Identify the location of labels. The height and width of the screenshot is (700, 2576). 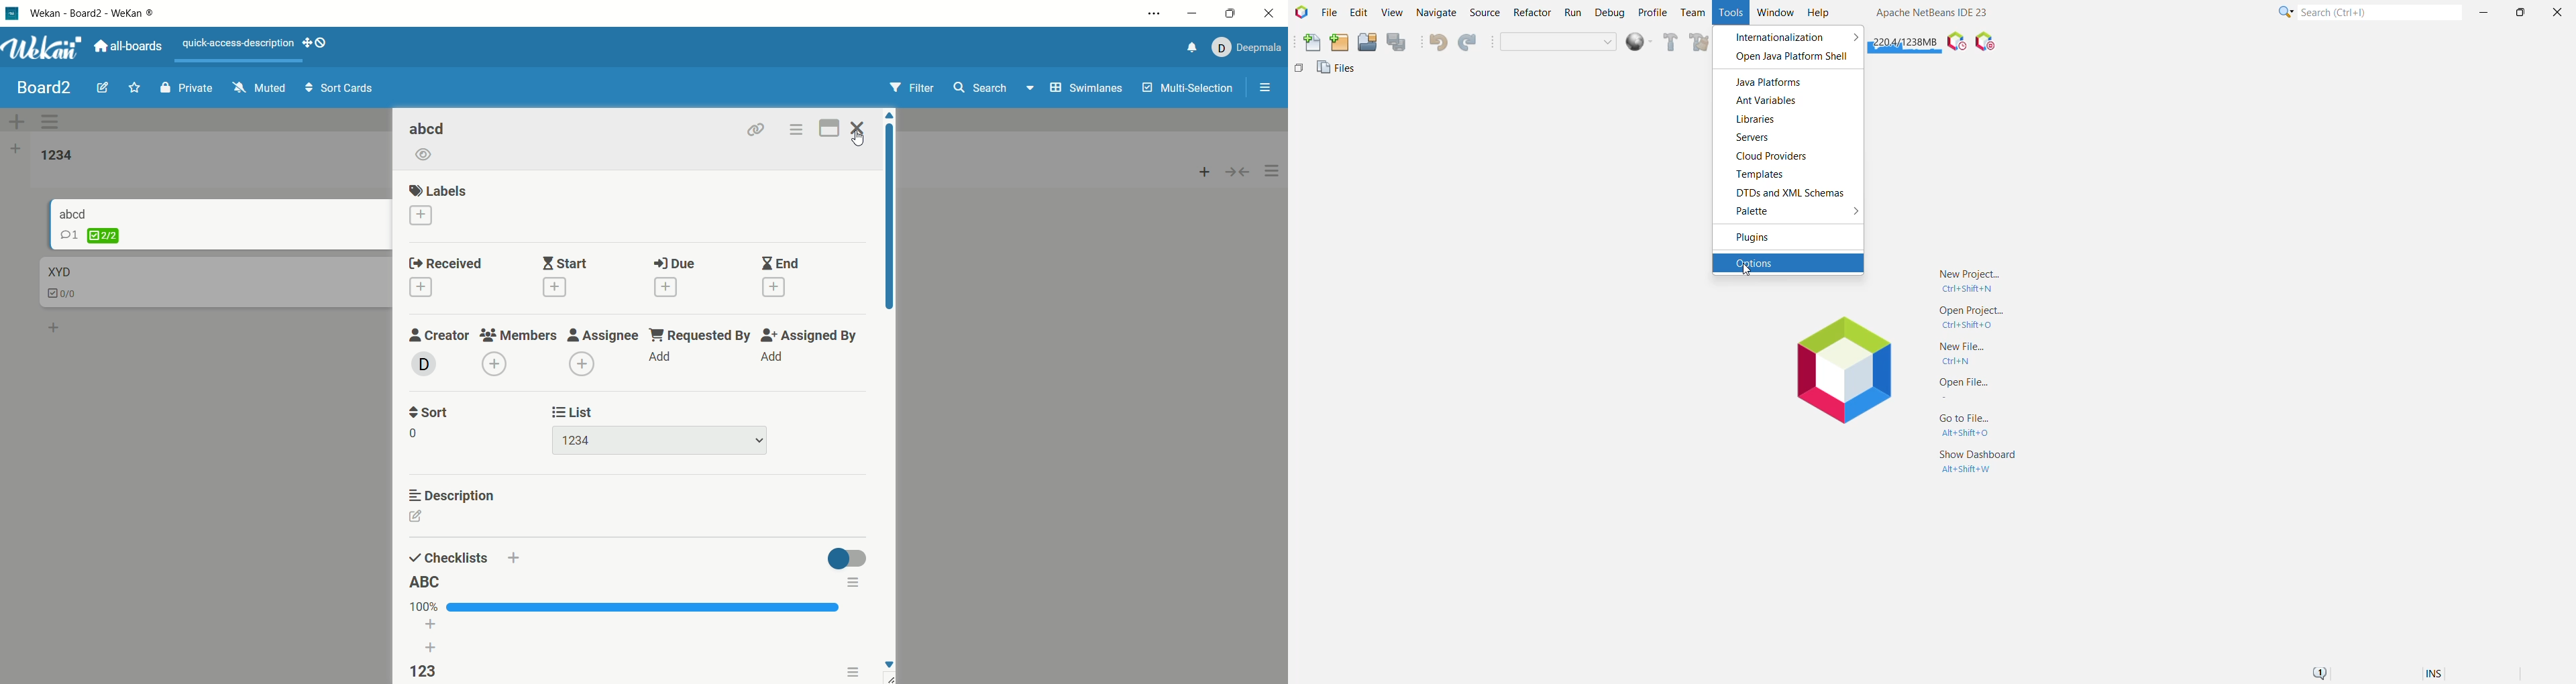
(440, 203).